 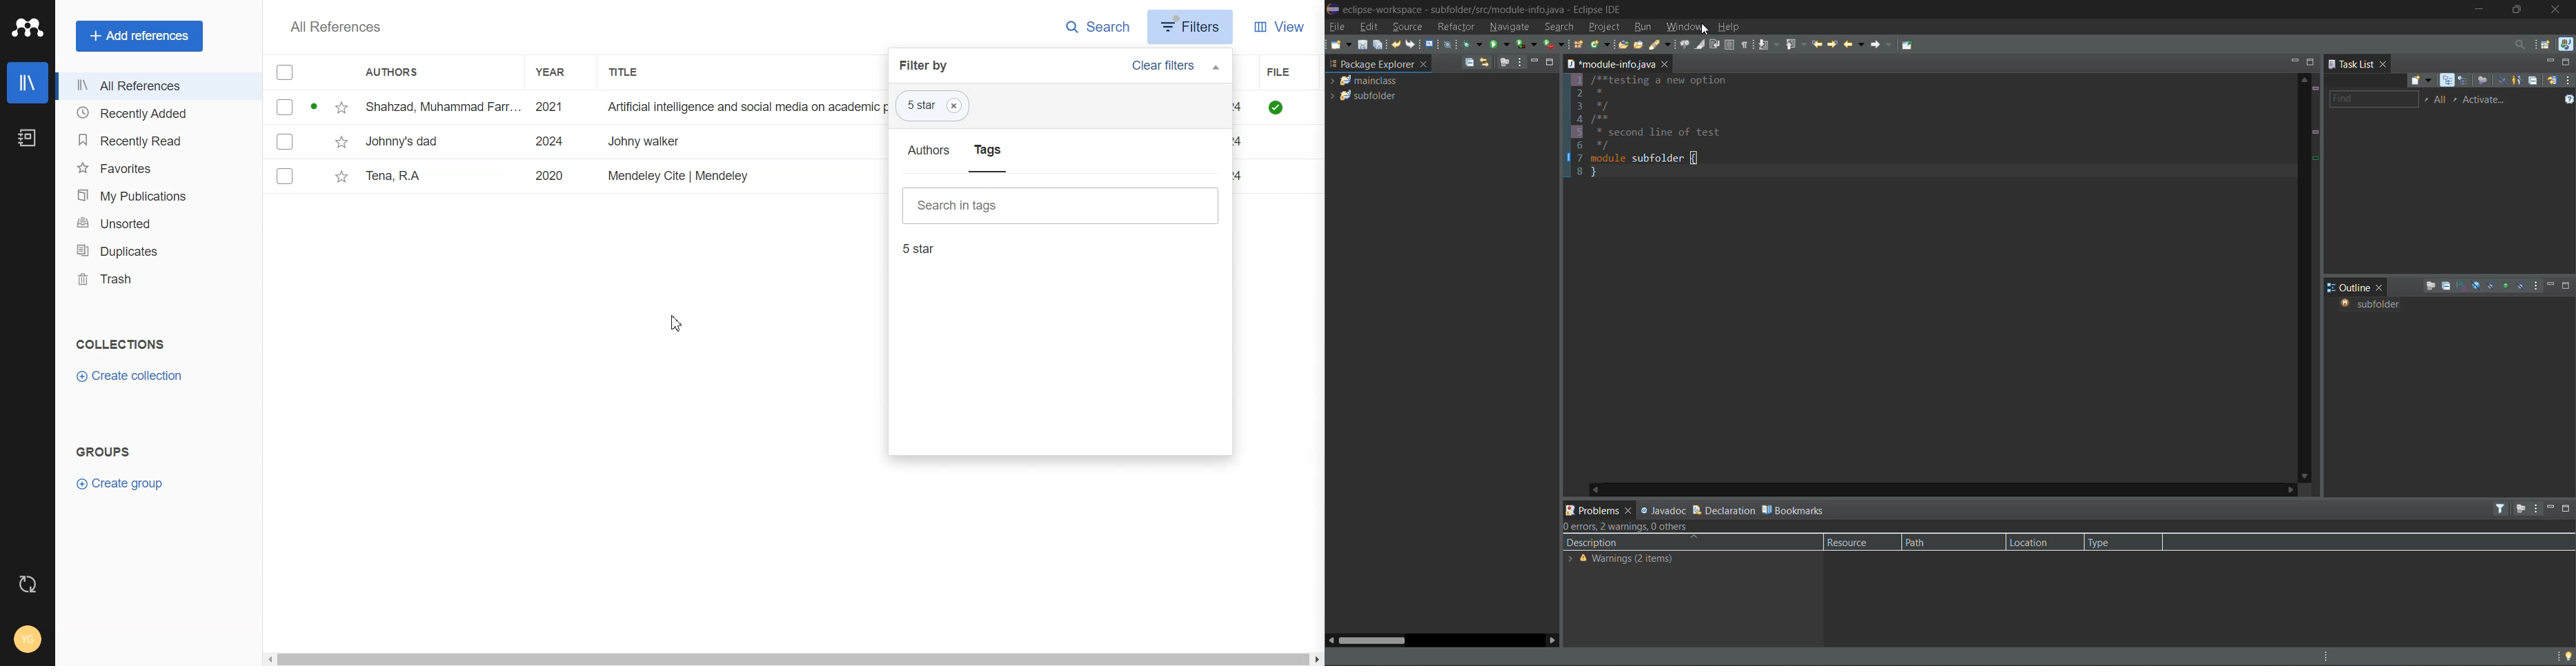 I want to click on hide non public members, so click(x=2506, y=285).